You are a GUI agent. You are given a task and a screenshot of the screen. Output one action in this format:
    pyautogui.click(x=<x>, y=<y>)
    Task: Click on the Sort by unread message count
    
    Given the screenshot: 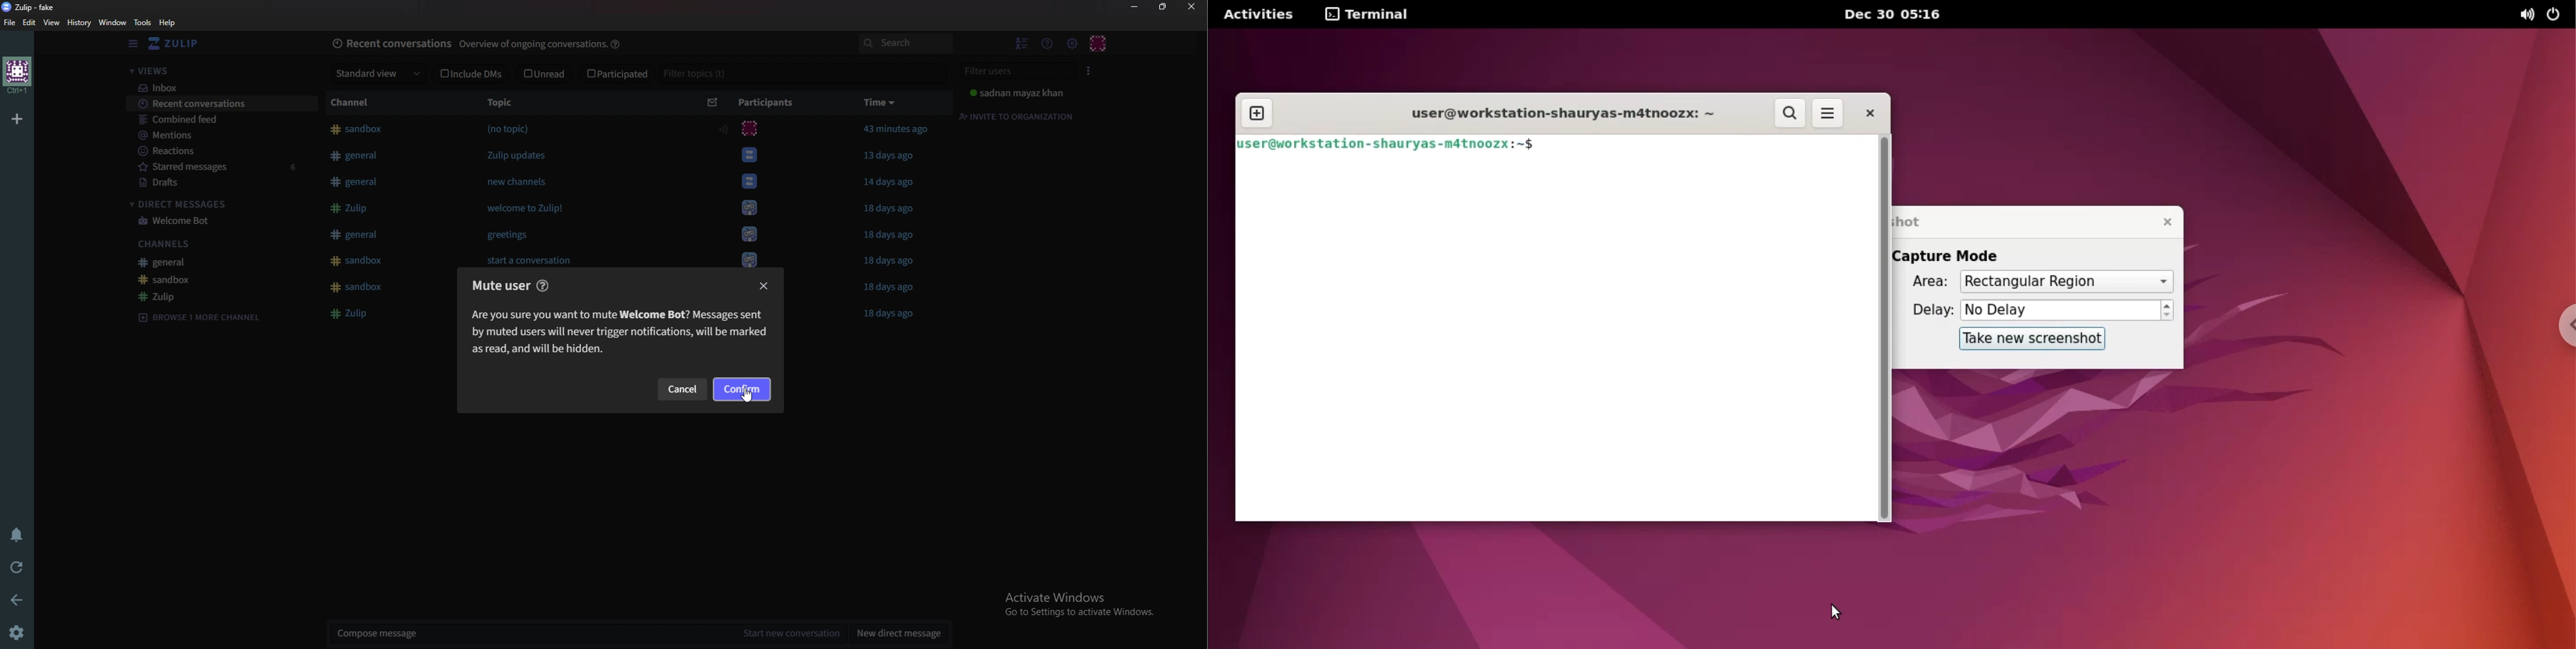 What is the action you would take?
    pyautogui.click(x=713, y=103)
    